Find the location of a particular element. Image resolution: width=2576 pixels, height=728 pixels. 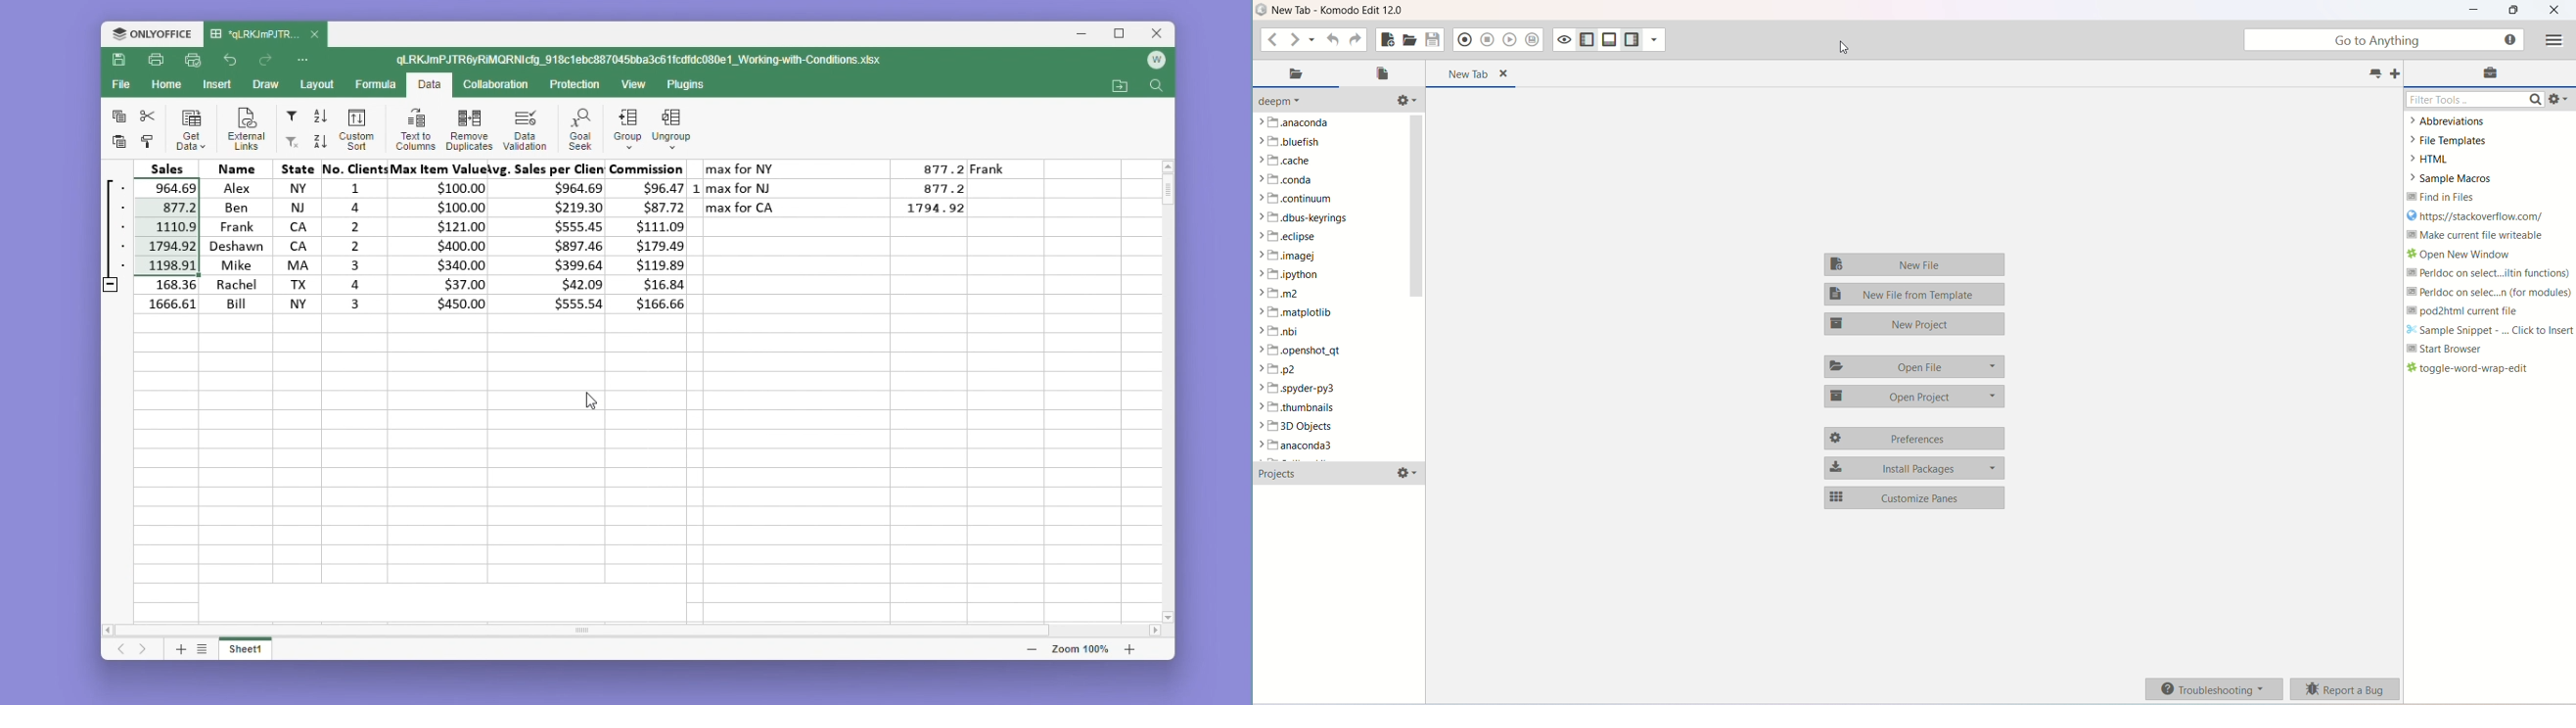

Goal seek is located at coordinates (578, 129).